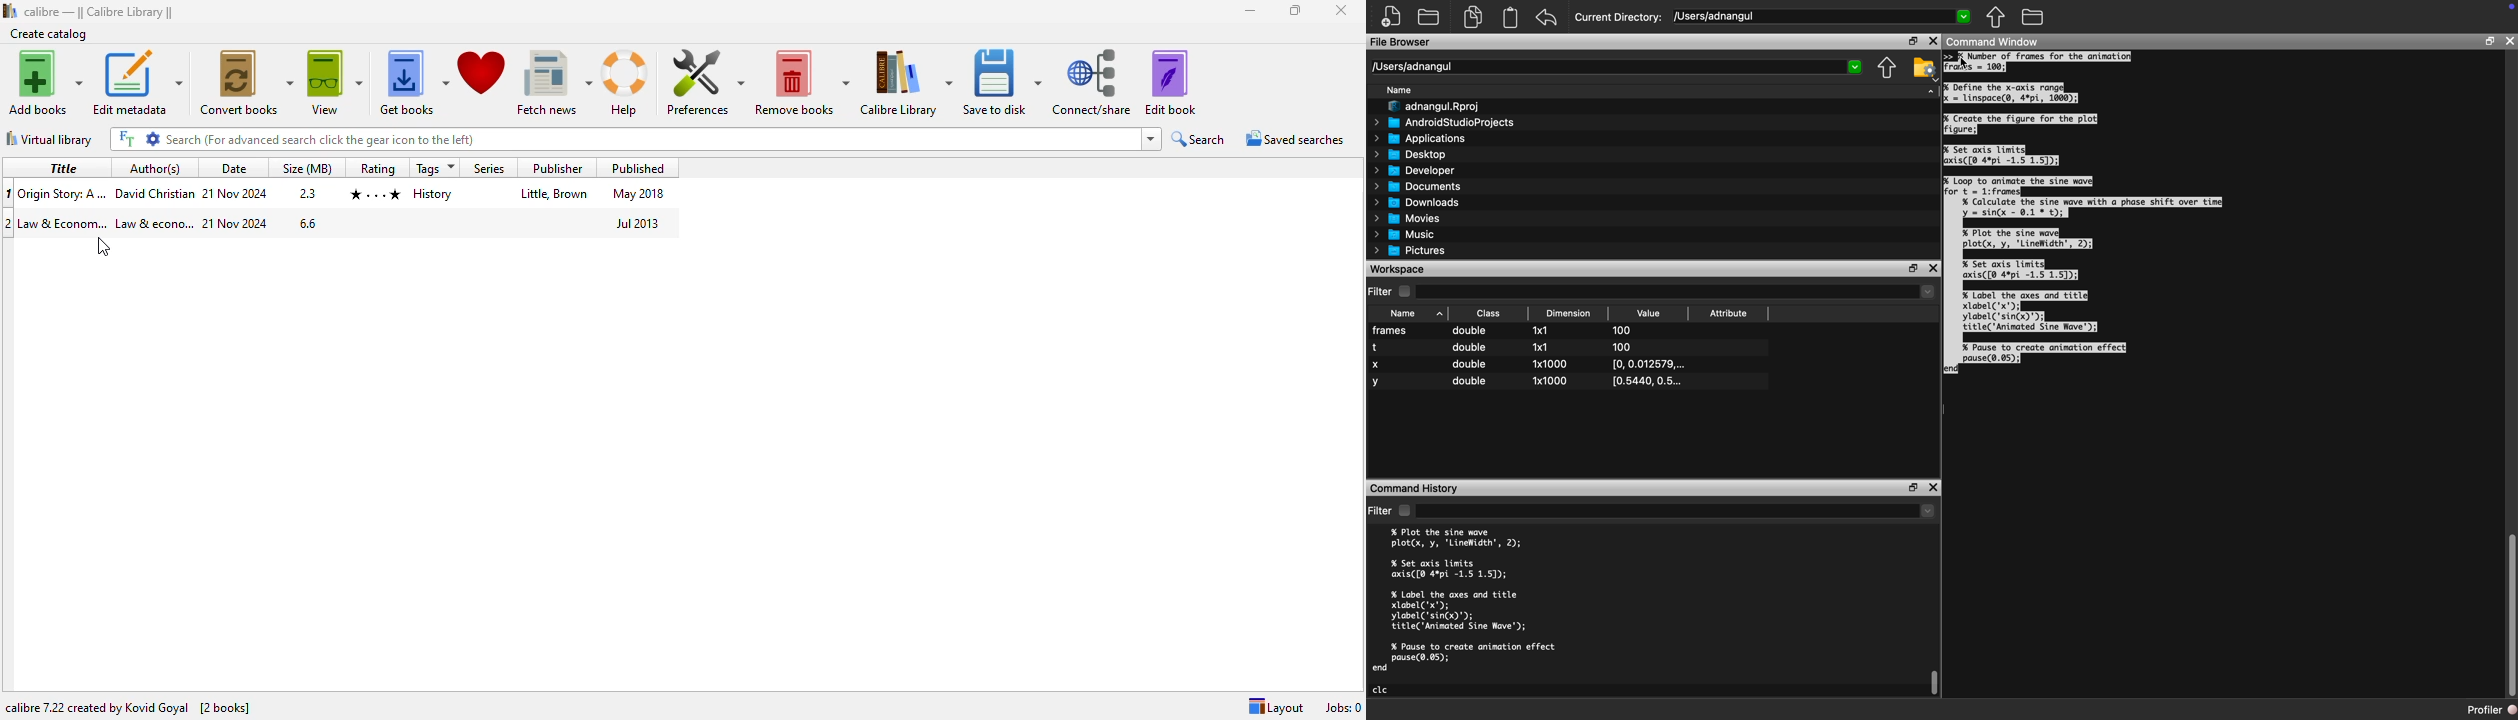 The height and width of the screenshot is (728, 2520). What do you see at coordinates (96, 708) in the screenshot?
I see `calibre 7.22 created by Kovid Goyal` at bounding box center [96, 708].